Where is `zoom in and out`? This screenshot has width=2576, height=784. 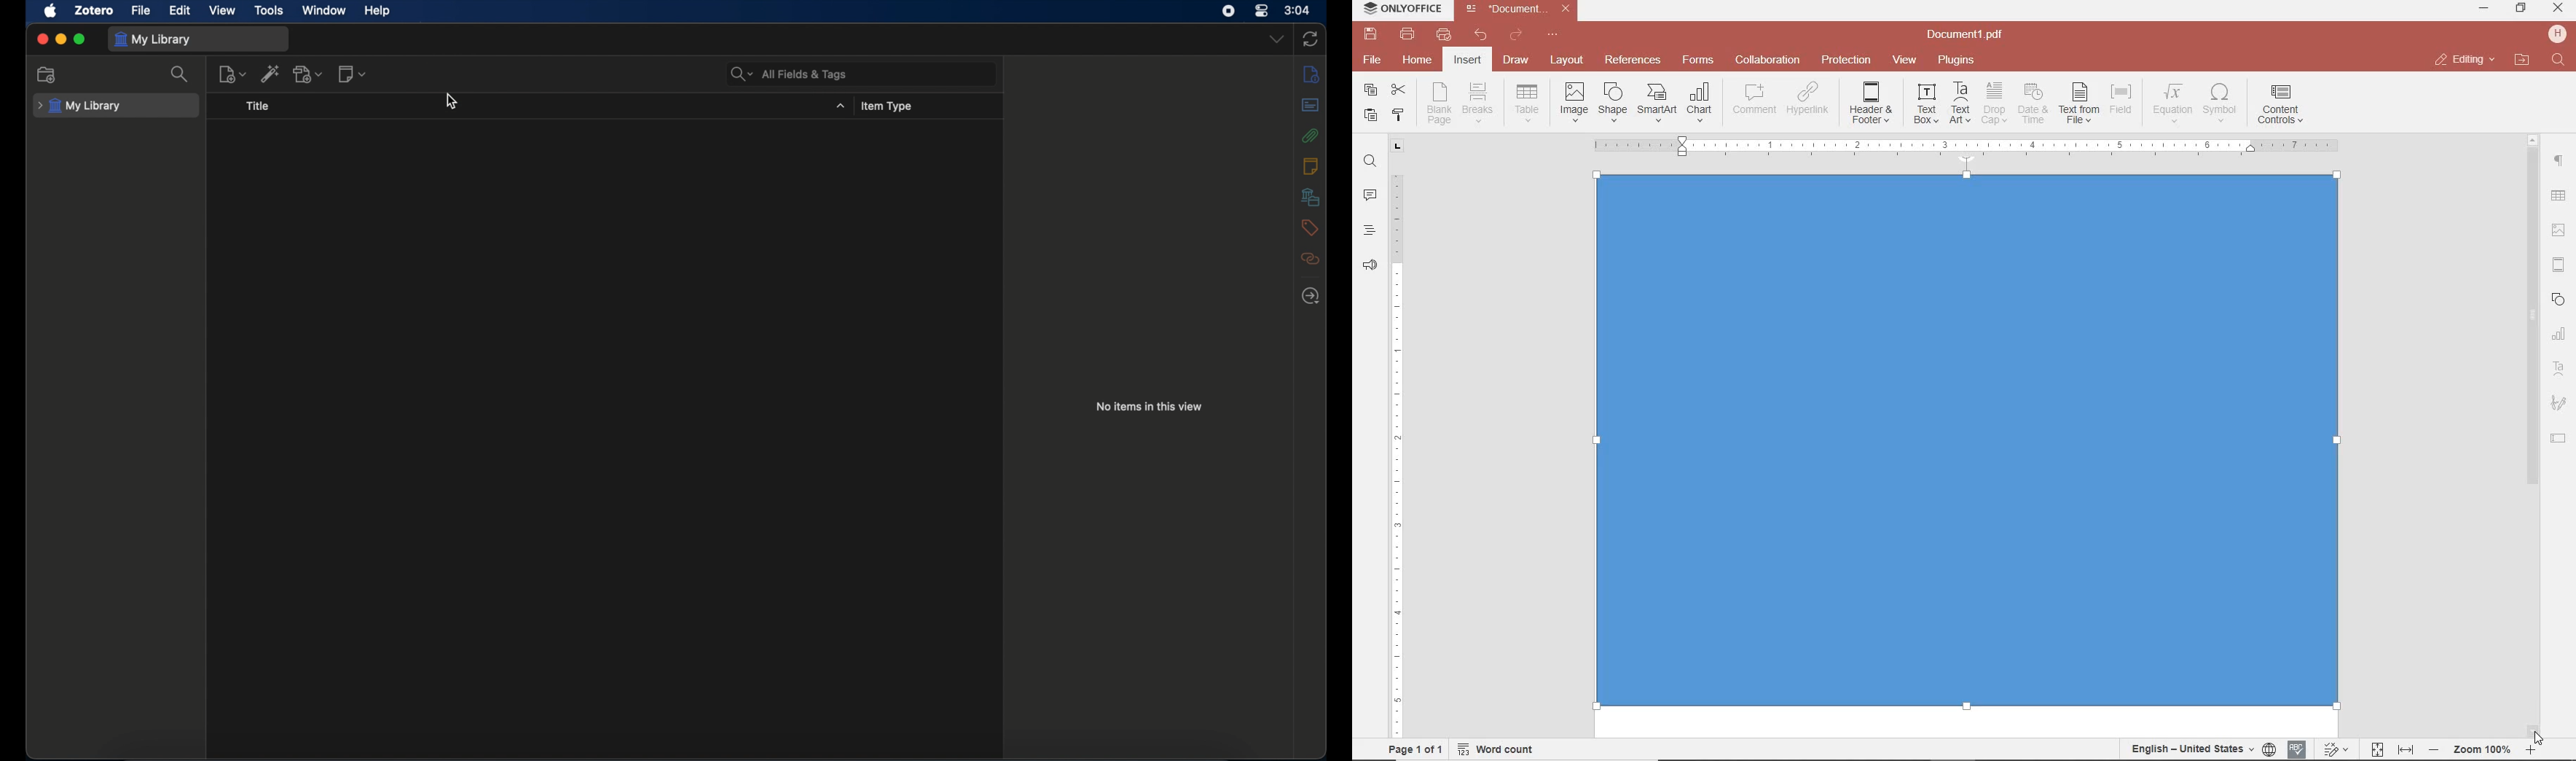
zoom in and out is located at coordinates (2482, 750).